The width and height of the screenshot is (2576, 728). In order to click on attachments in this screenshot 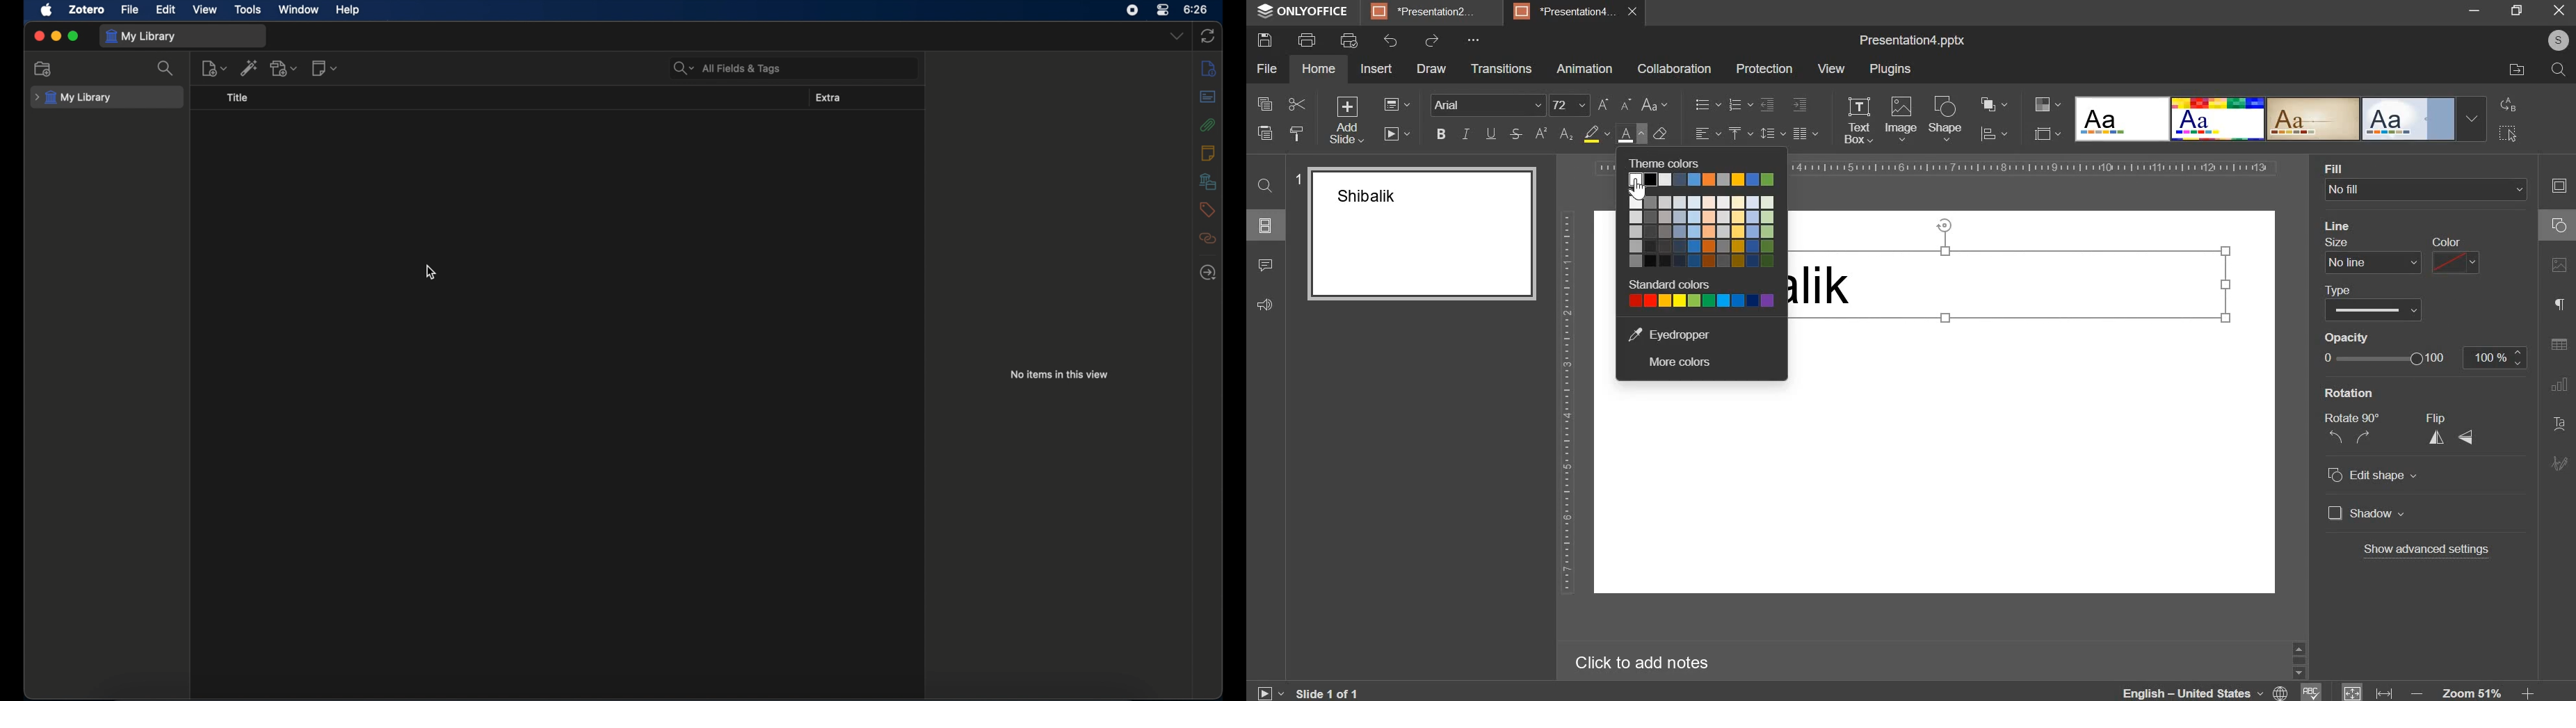, I will do `click(1208, 124)`.